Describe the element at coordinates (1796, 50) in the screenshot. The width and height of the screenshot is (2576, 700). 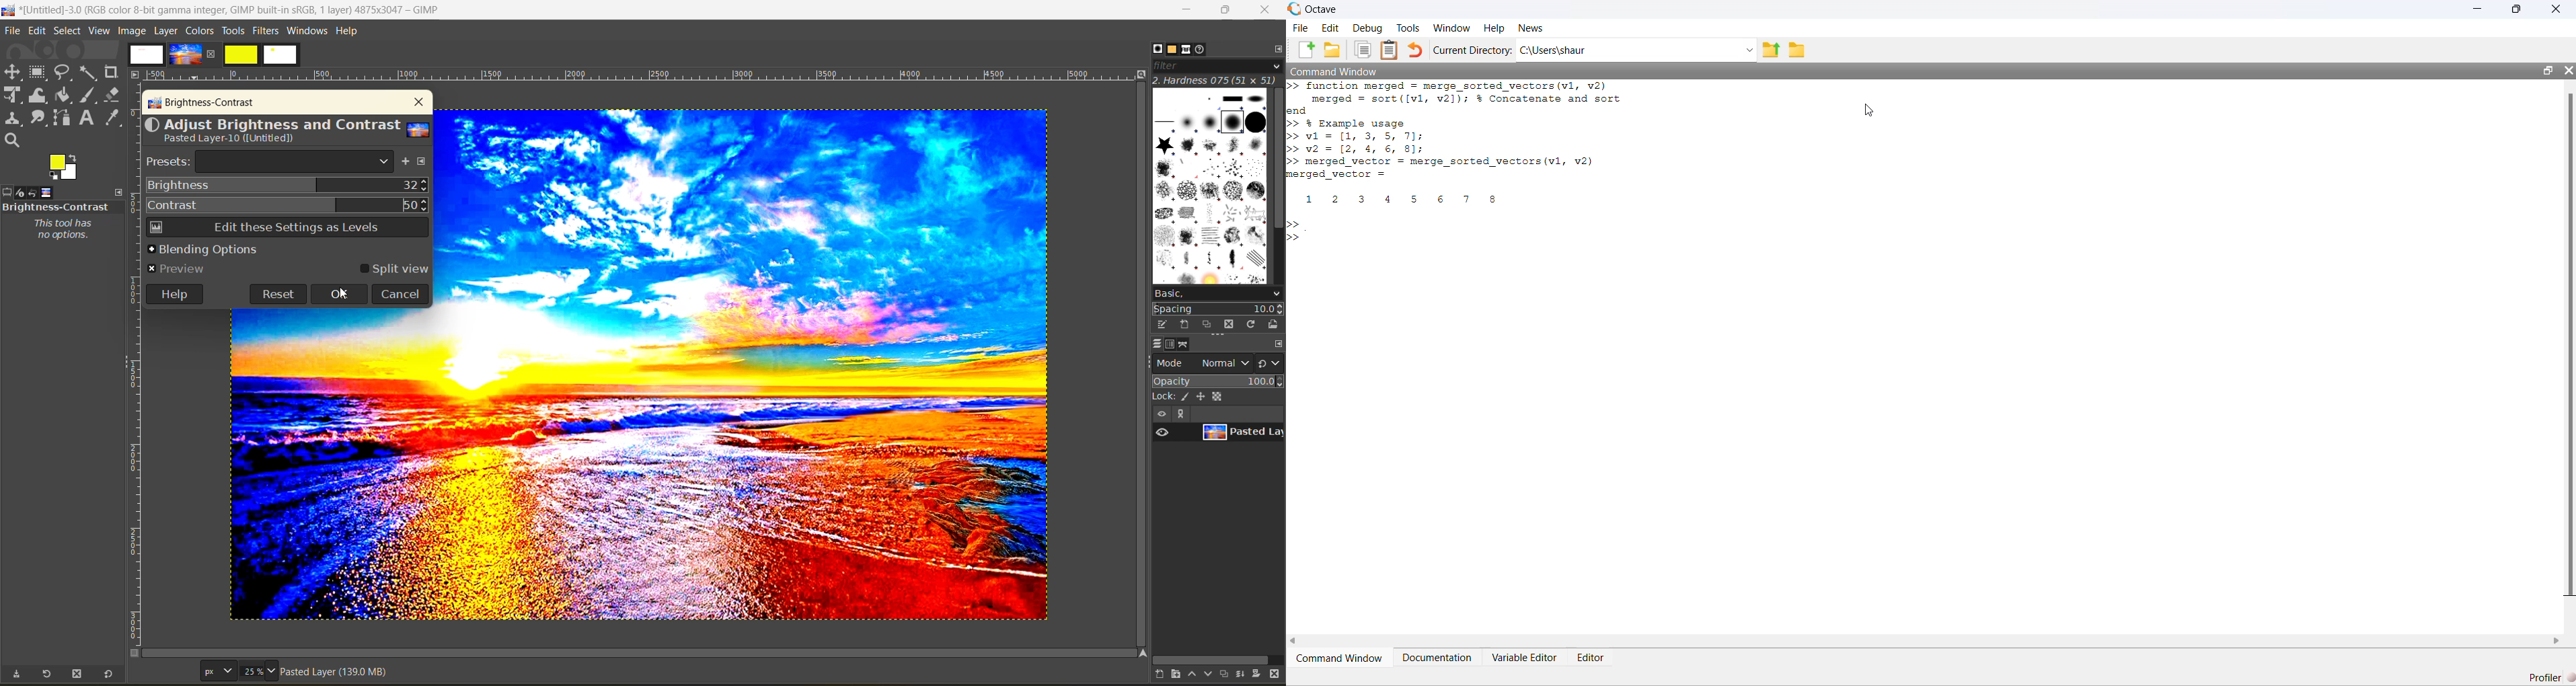
I see `folder` at that location.